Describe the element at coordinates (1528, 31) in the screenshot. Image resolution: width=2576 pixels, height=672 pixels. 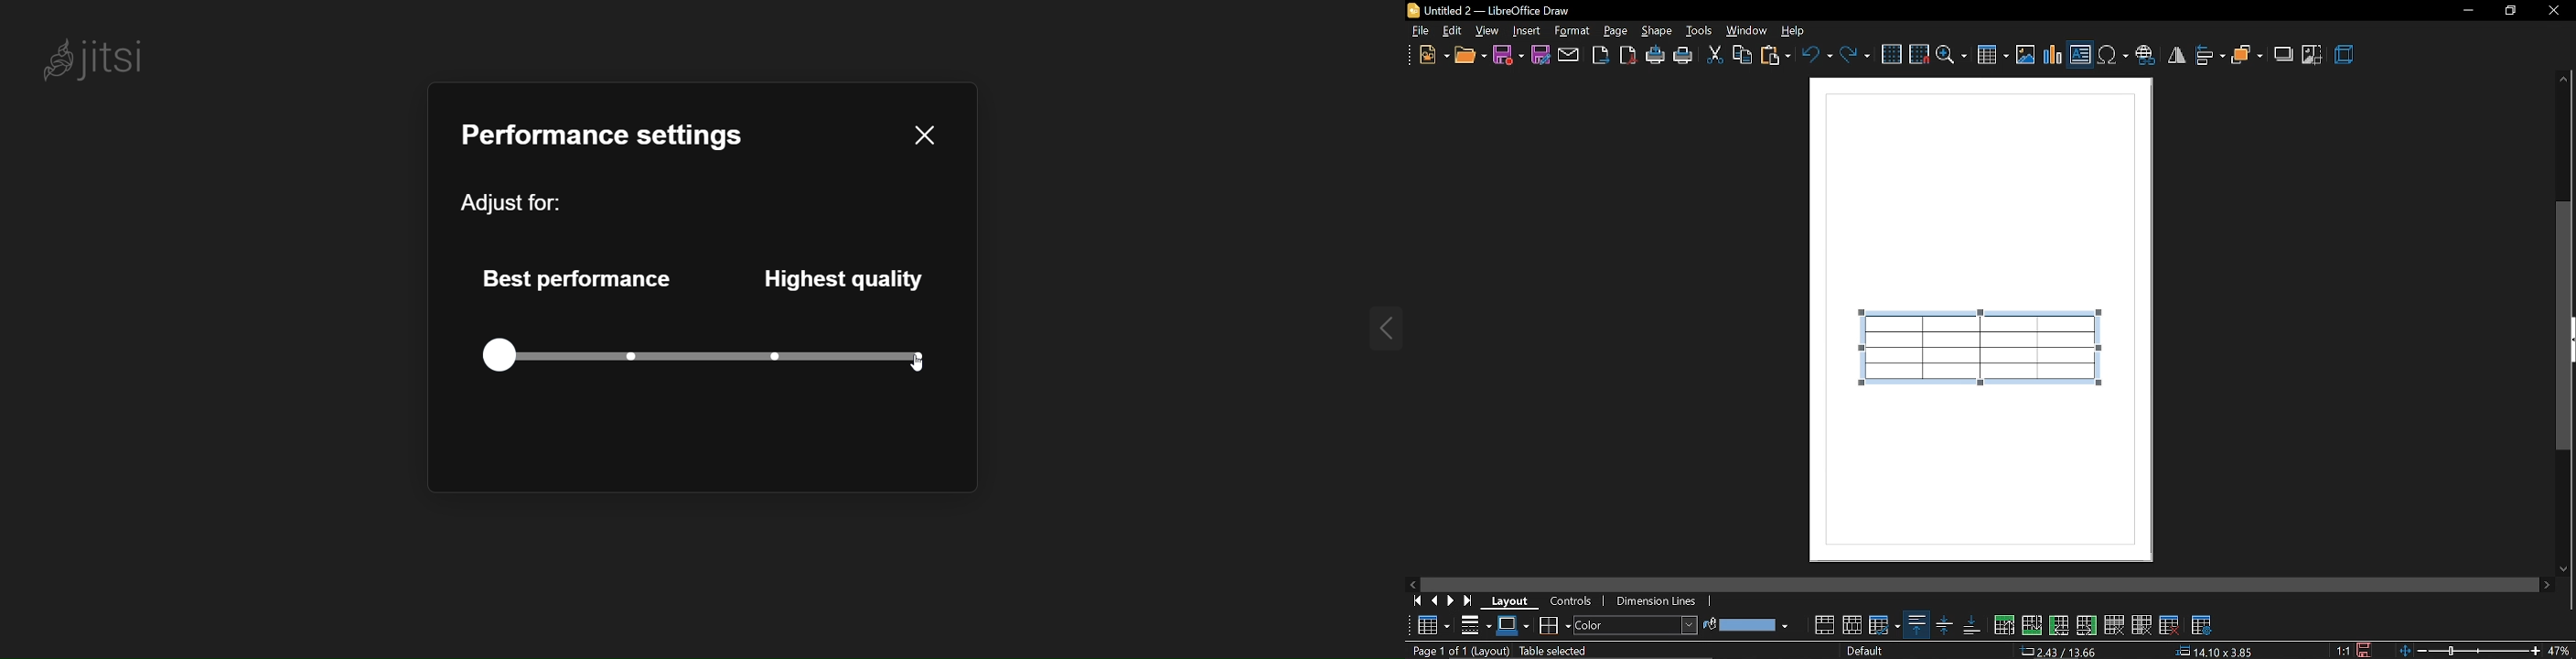
I see `insert` at that location.